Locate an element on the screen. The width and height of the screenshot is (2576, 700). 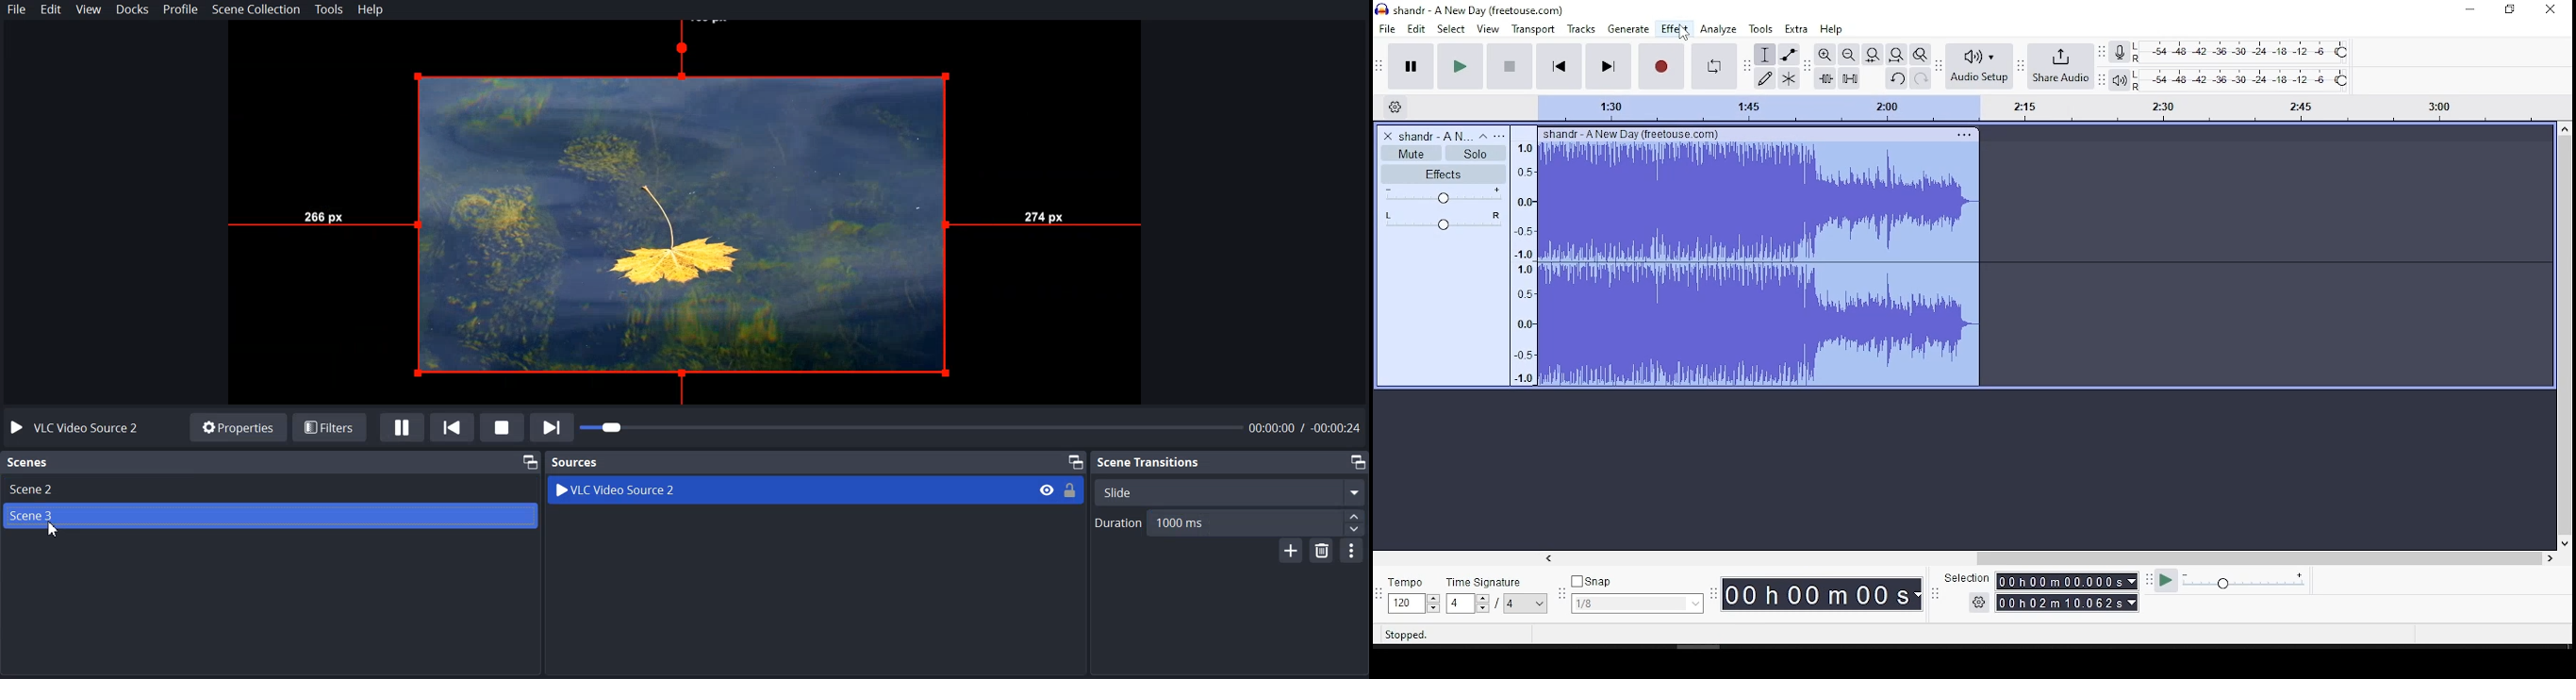
scroll bar is located at coordinates (2048, 556).